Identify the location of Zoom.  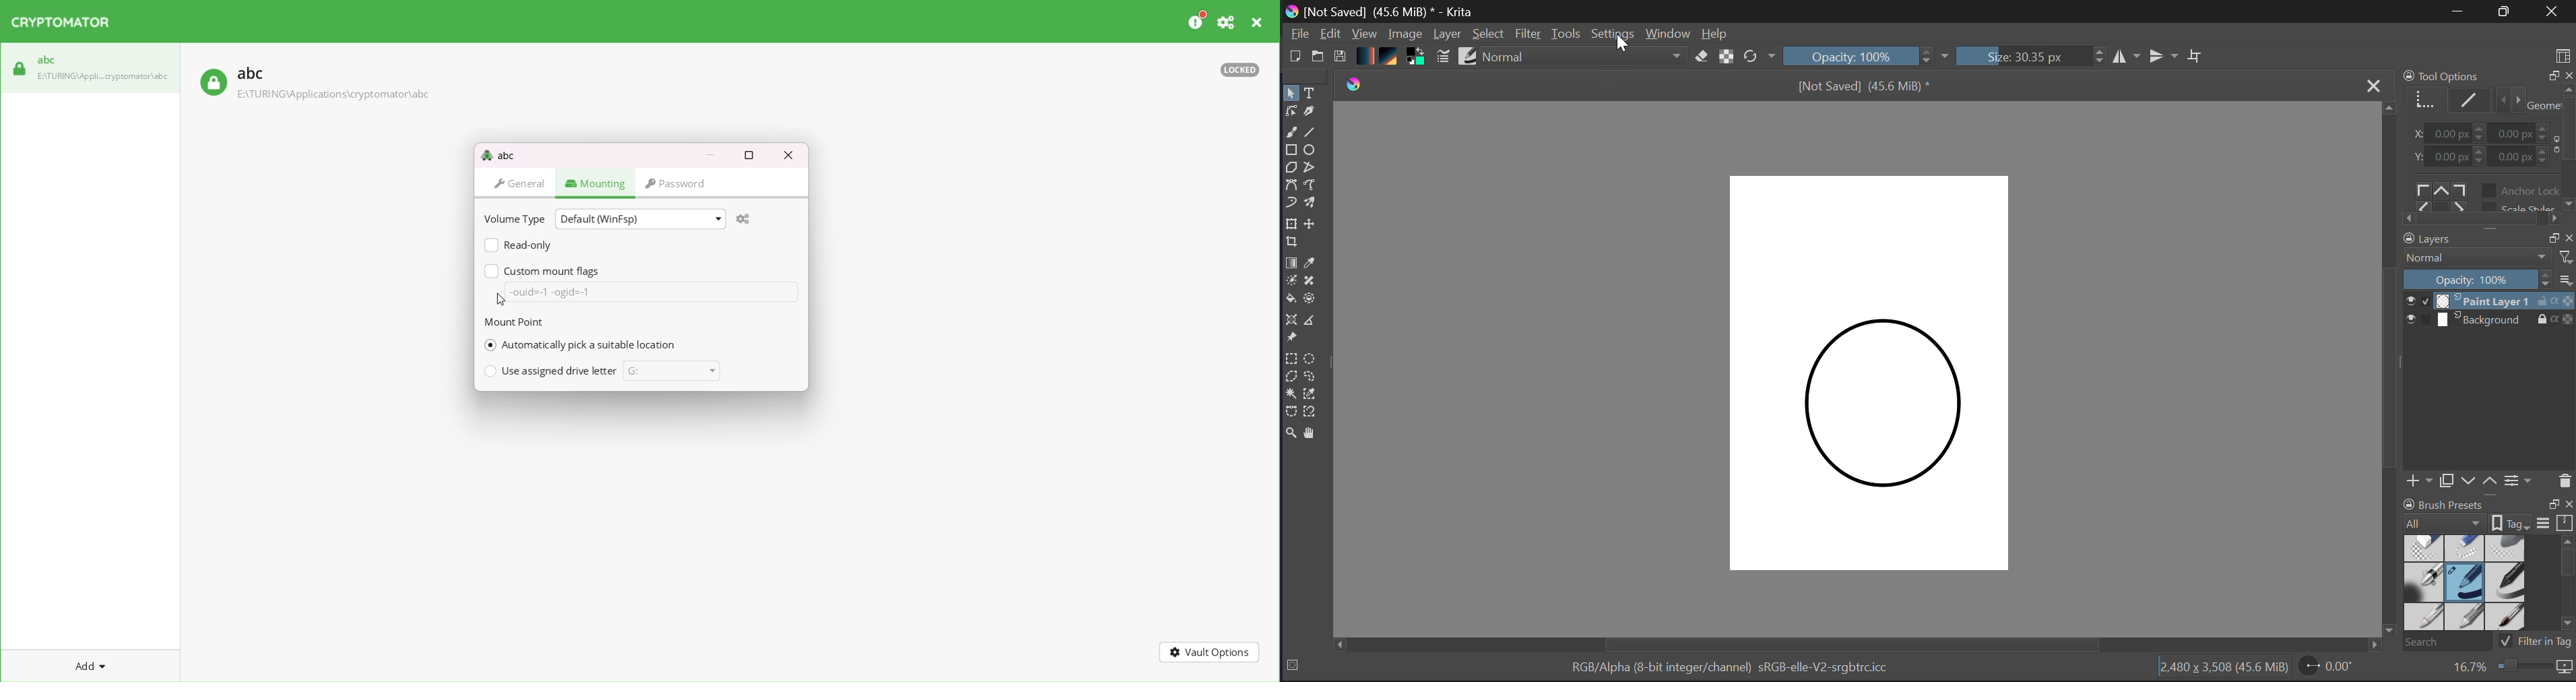
(1291, 432).